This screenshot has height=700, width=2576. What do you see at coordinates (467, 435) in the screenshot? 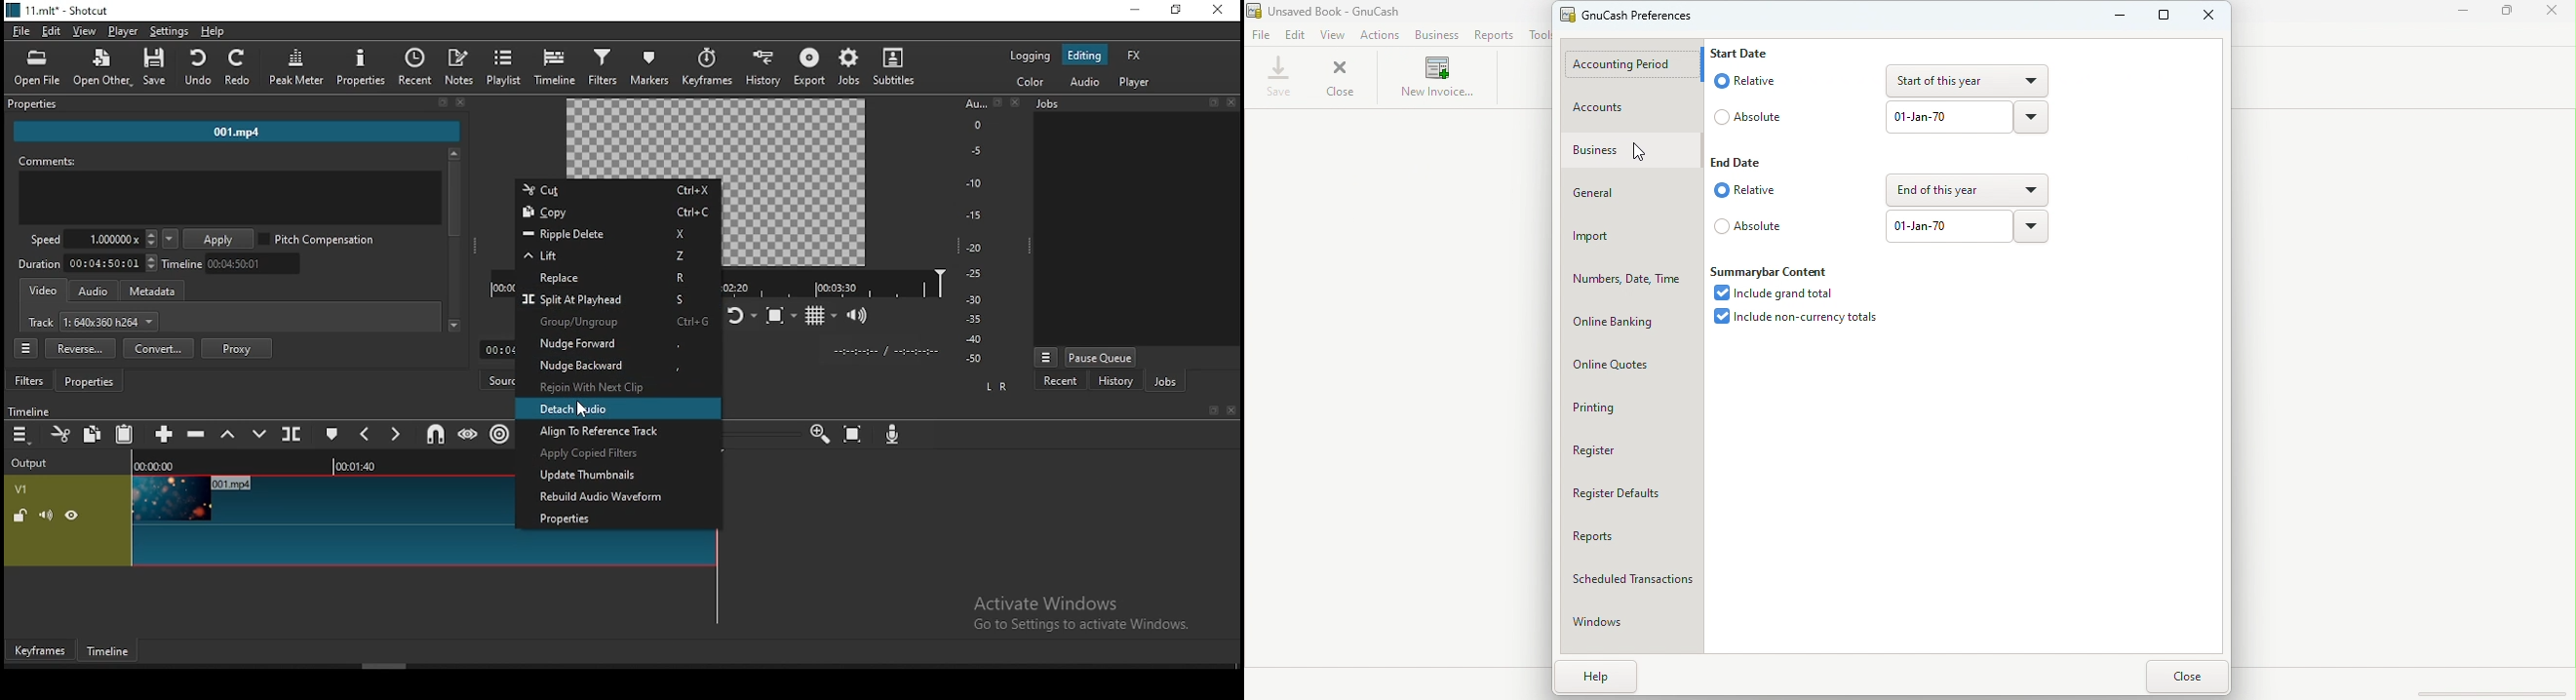
I see `scrub while dragging` at bounding box center [467, 435].